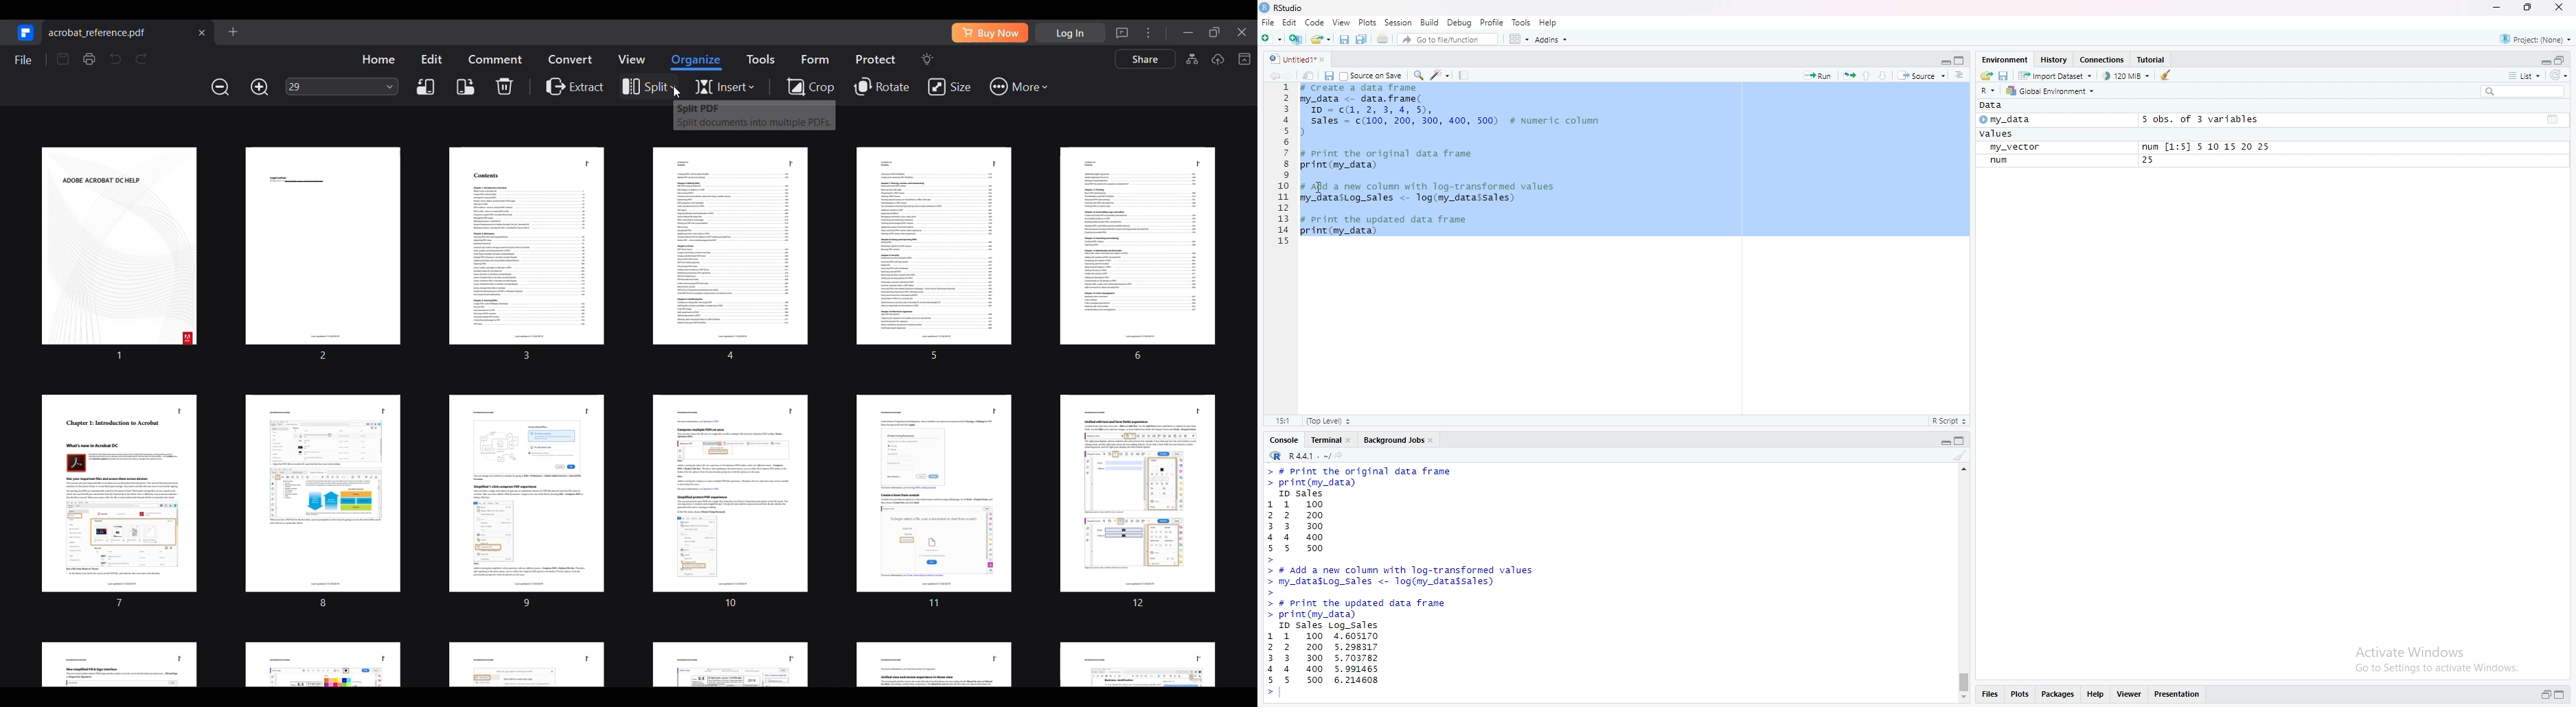 The width and height of the screenshot is (2576, 728). I want to click on tutorial, so click(2152, 60).